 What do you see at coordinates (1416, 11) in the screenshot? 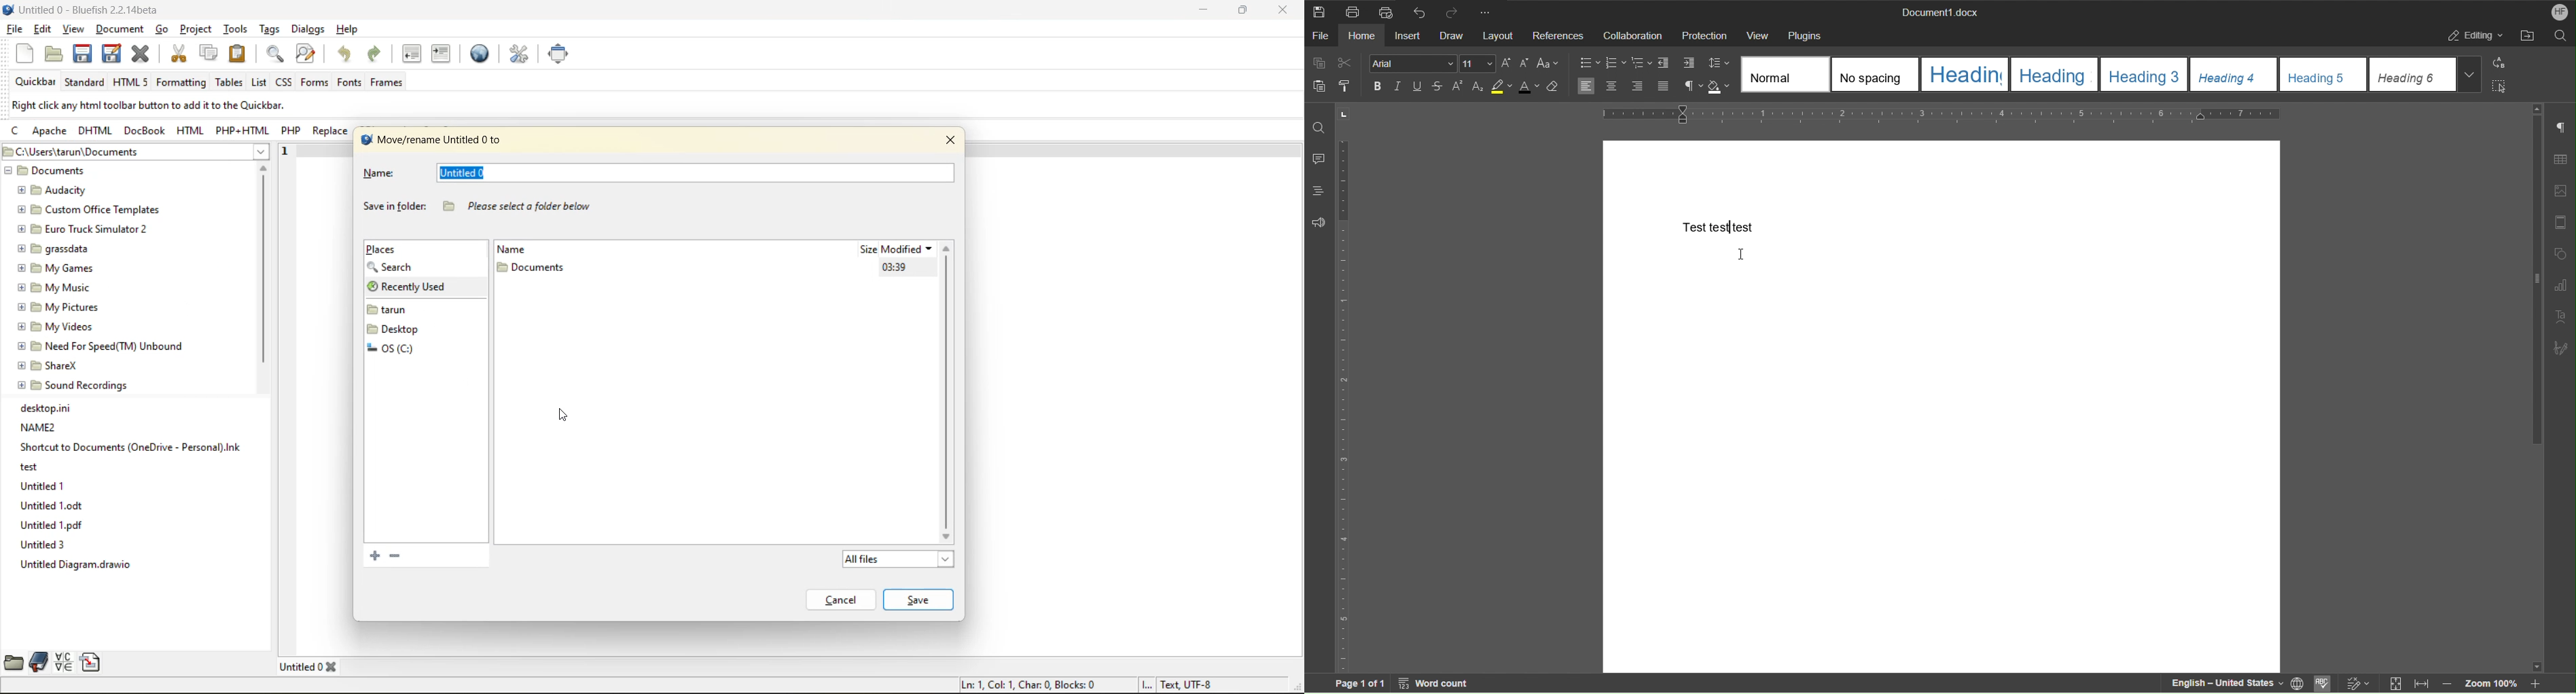
I see `Undo` at bounding box center [1416, 11].